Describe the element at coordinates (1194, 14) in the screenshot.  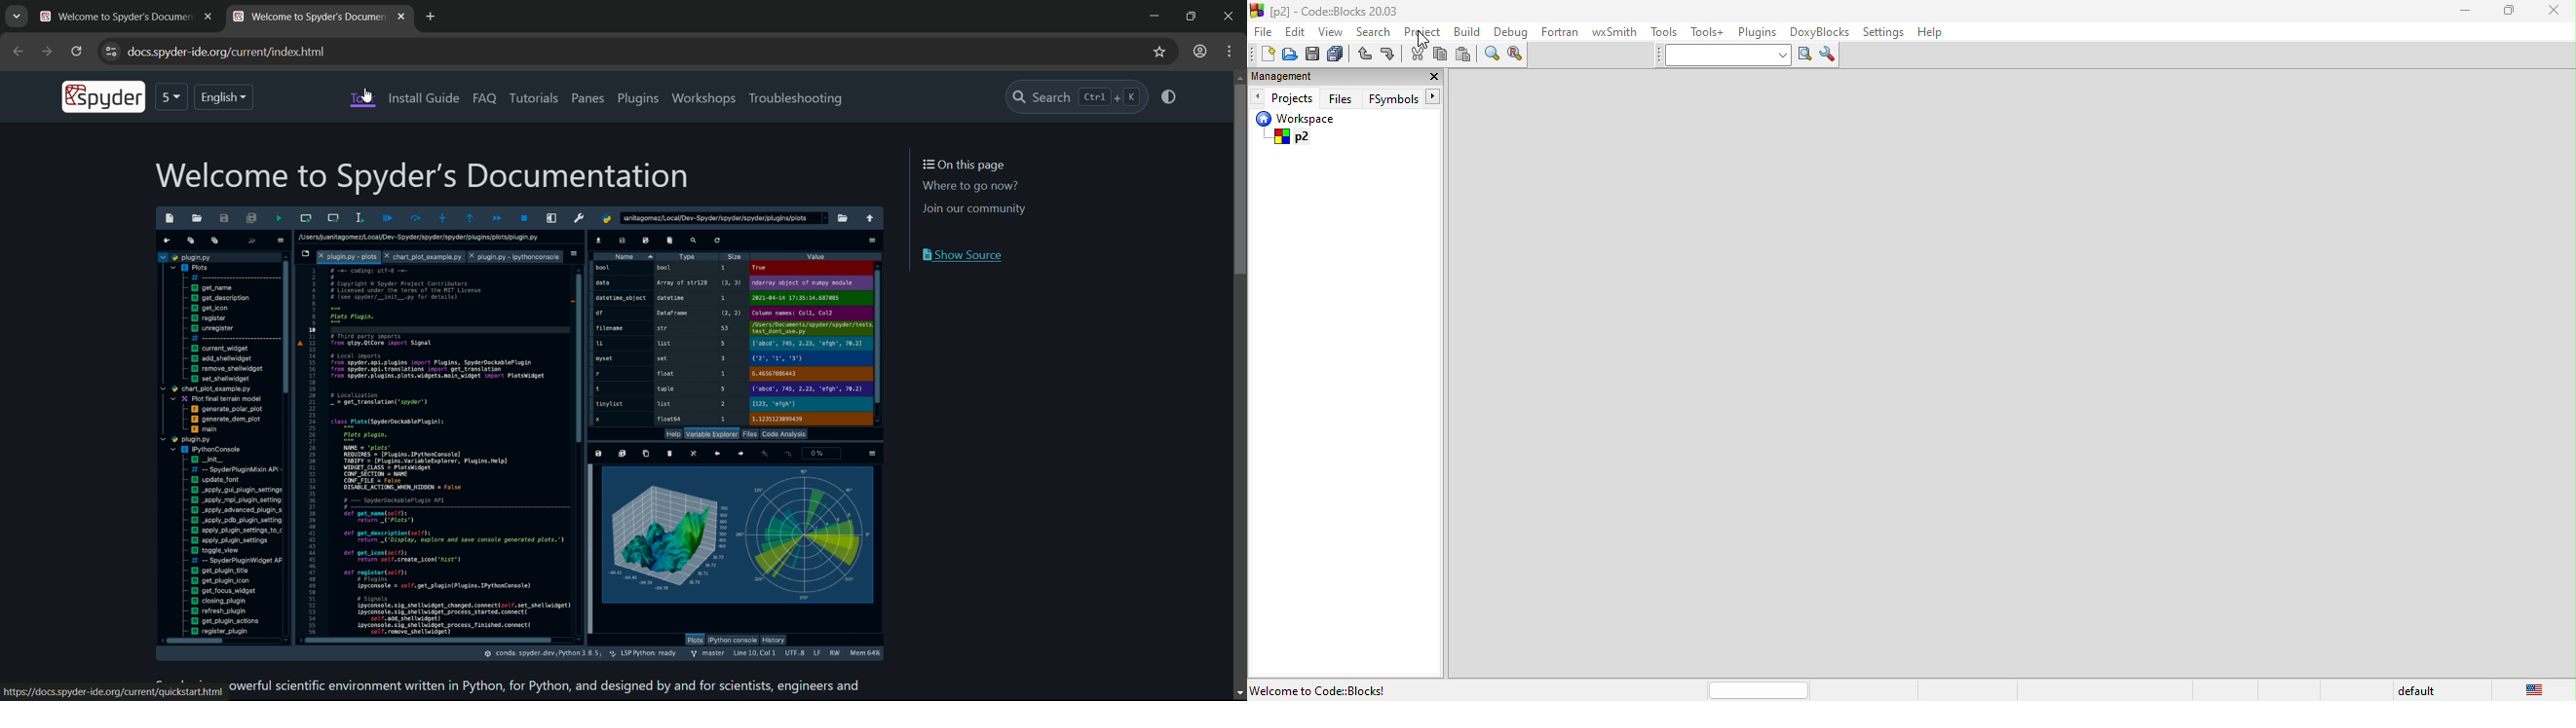
I see `restore` at that location.